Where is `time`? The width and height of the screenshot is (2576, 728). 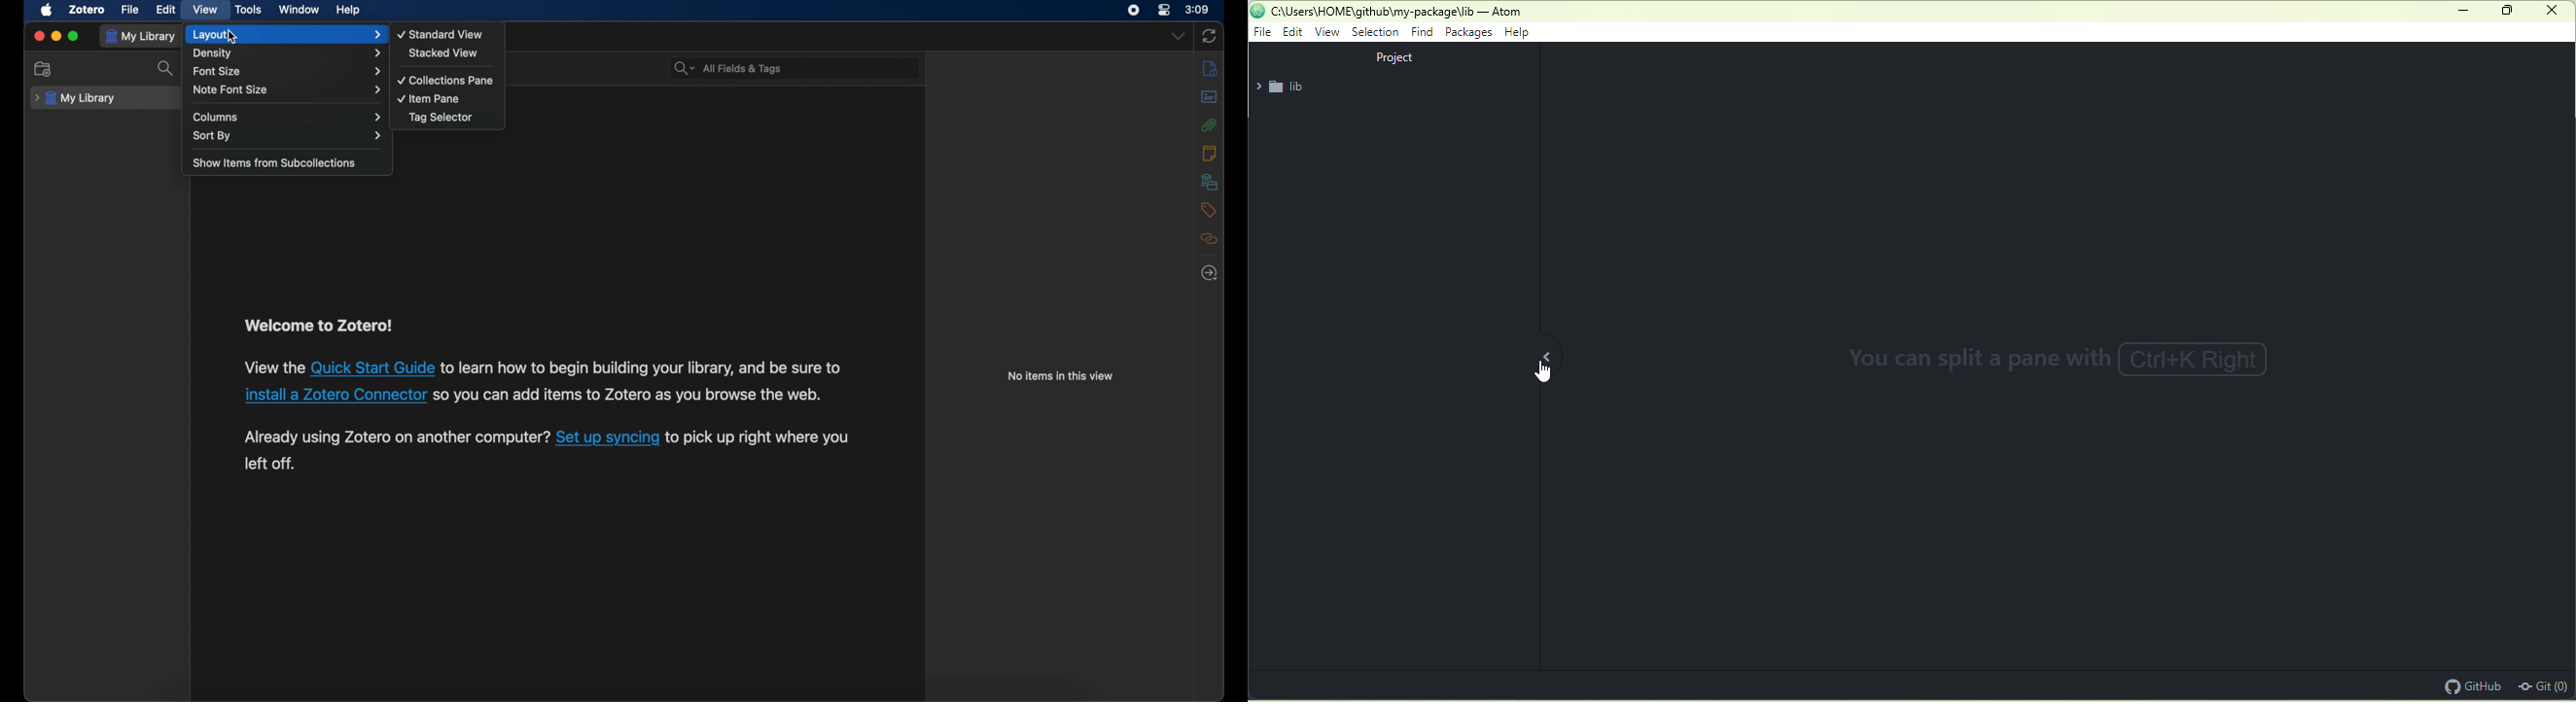 time is located at coordinates (1198, 10).